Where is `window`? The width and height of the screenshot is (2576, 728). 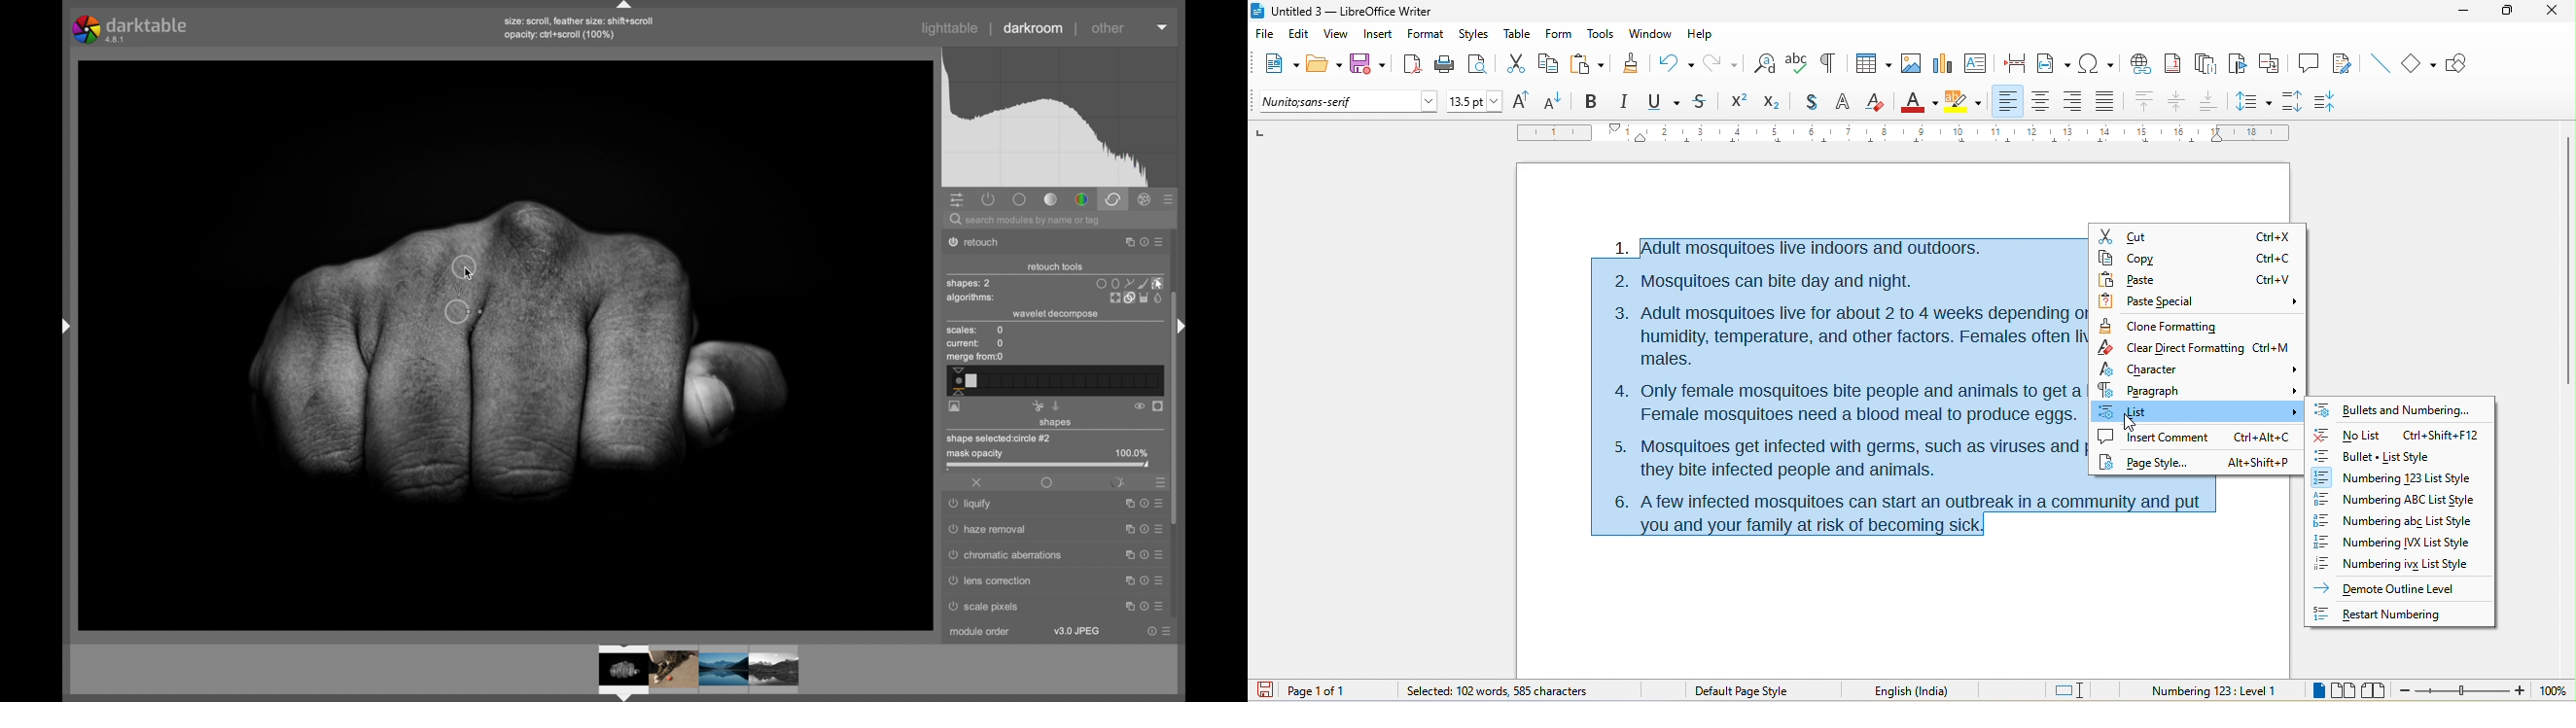 window is located at coordinates (1649, 36).